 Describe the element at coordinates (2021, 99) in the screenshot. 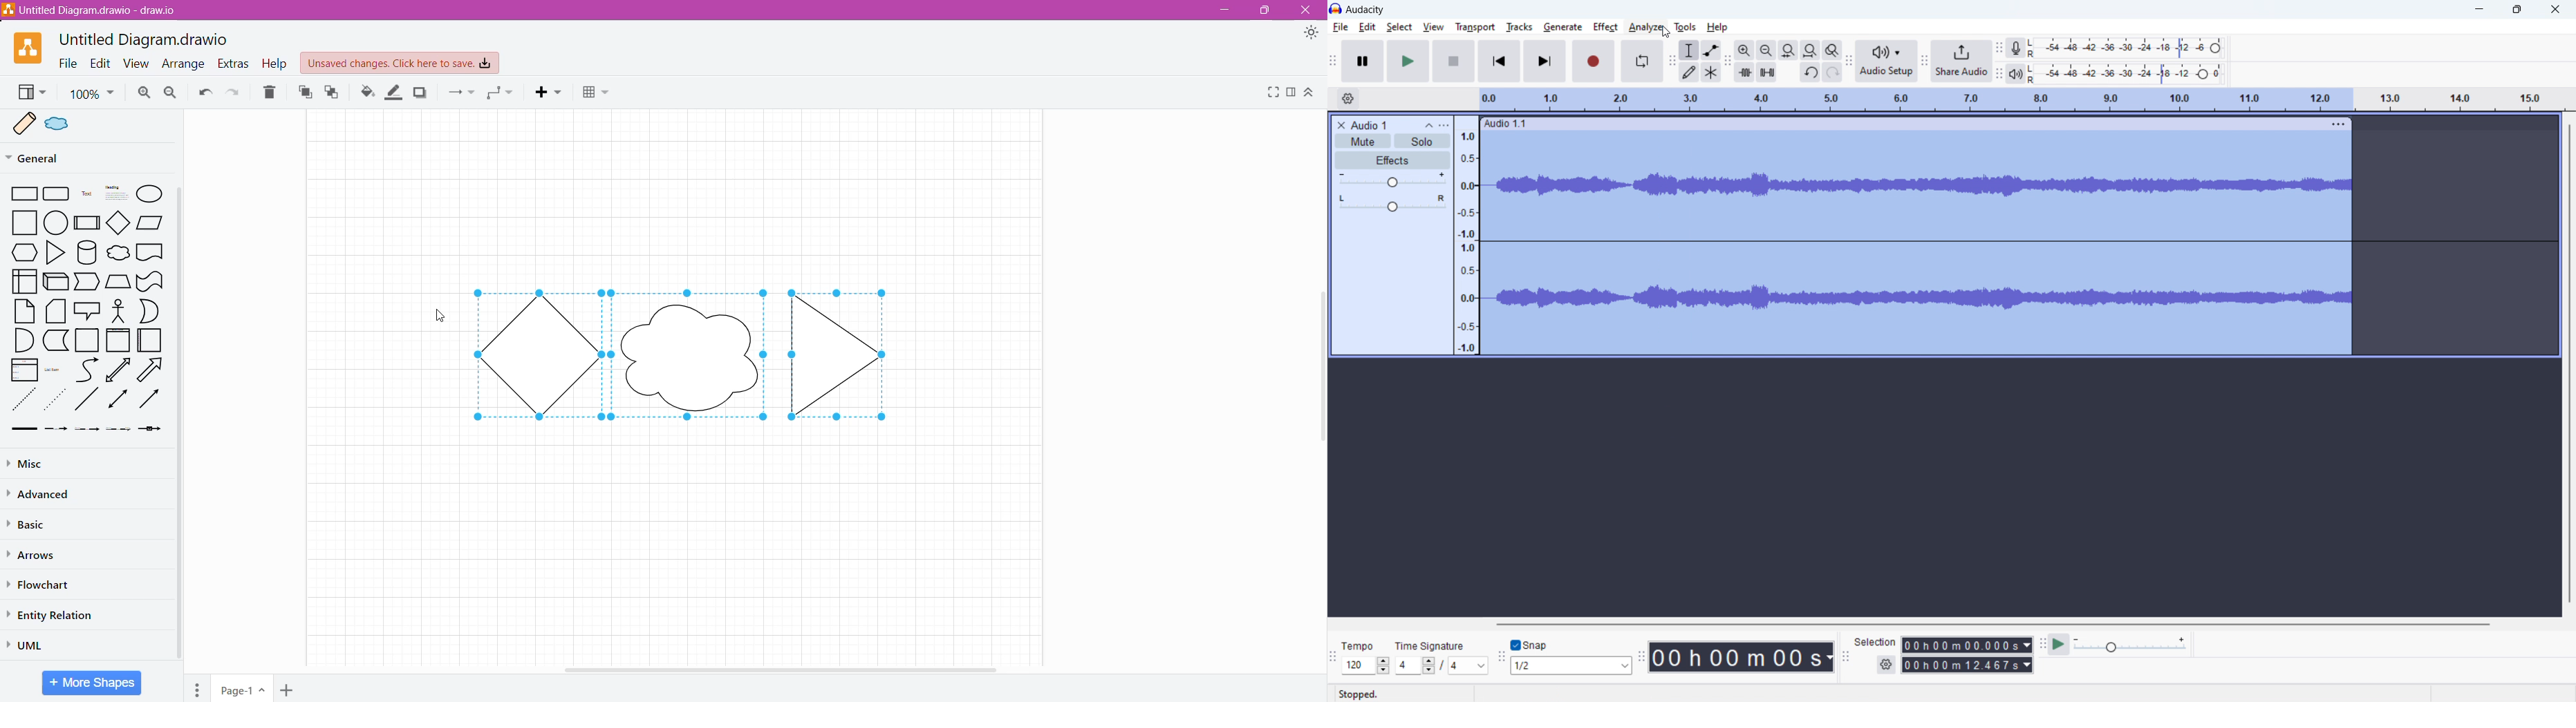

I see `timeline` at that location.